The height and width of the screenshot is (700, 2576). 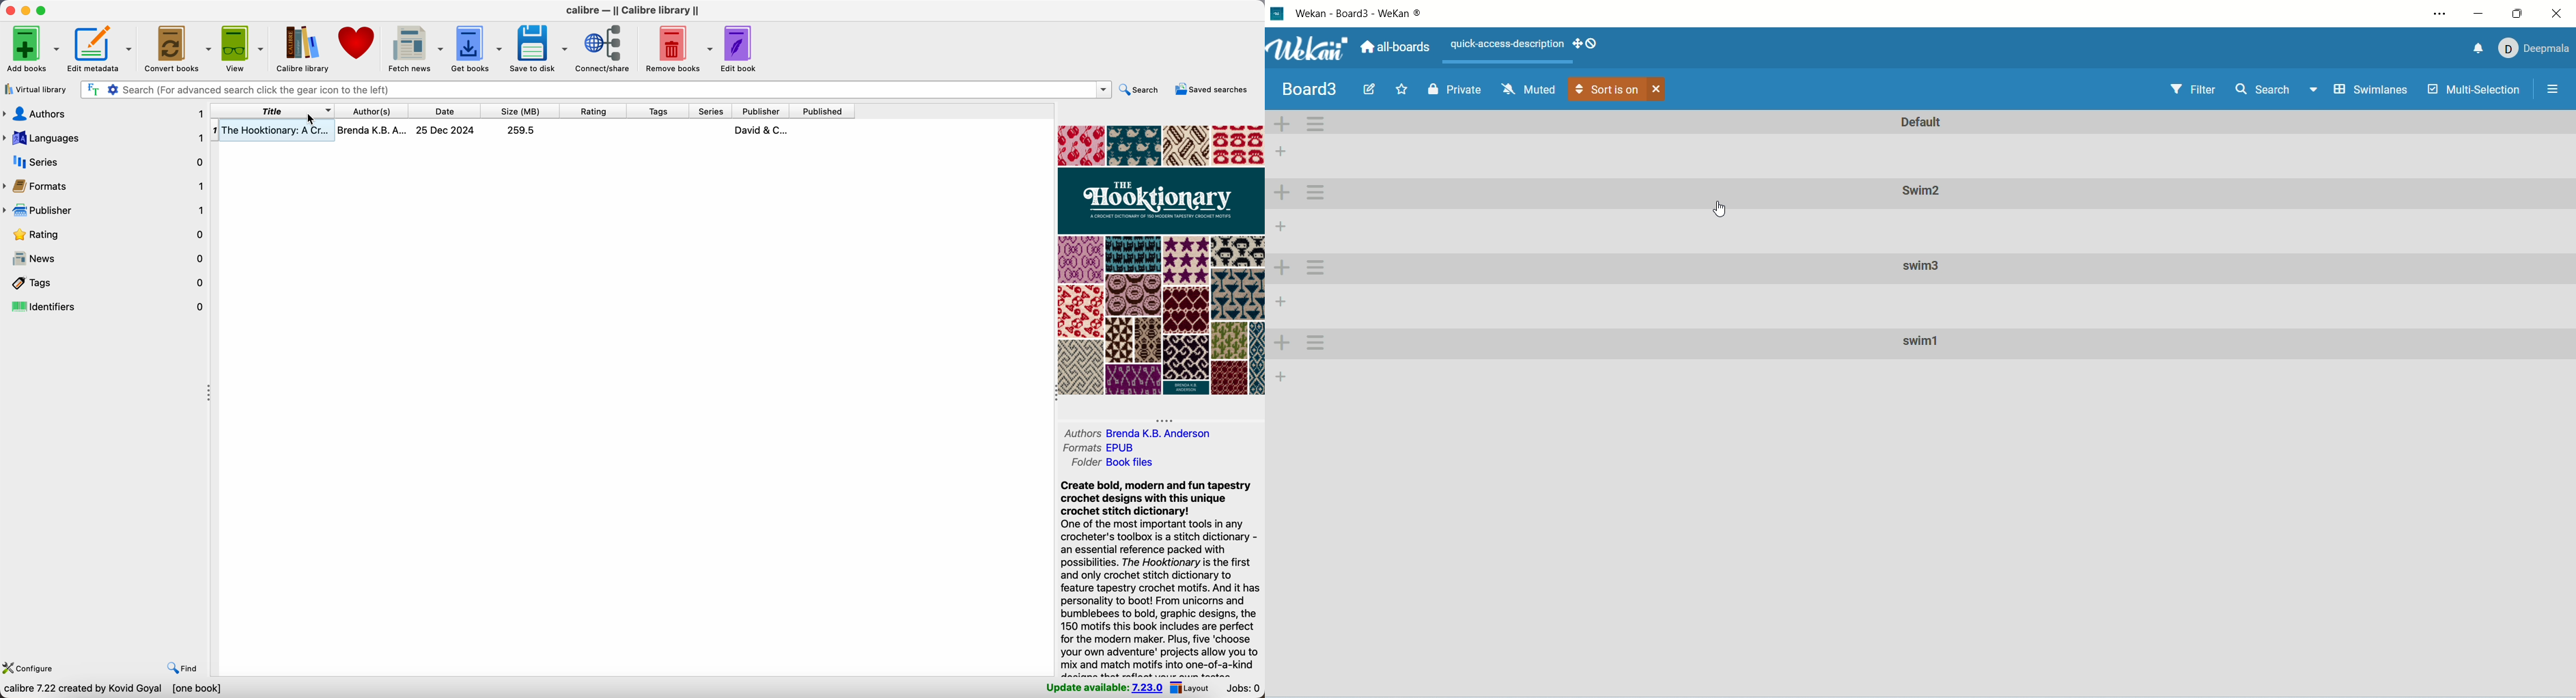 What do you see at coordinates (1657, 91) in the screenshot?
I see `close` at bounding box center [1657, 91].